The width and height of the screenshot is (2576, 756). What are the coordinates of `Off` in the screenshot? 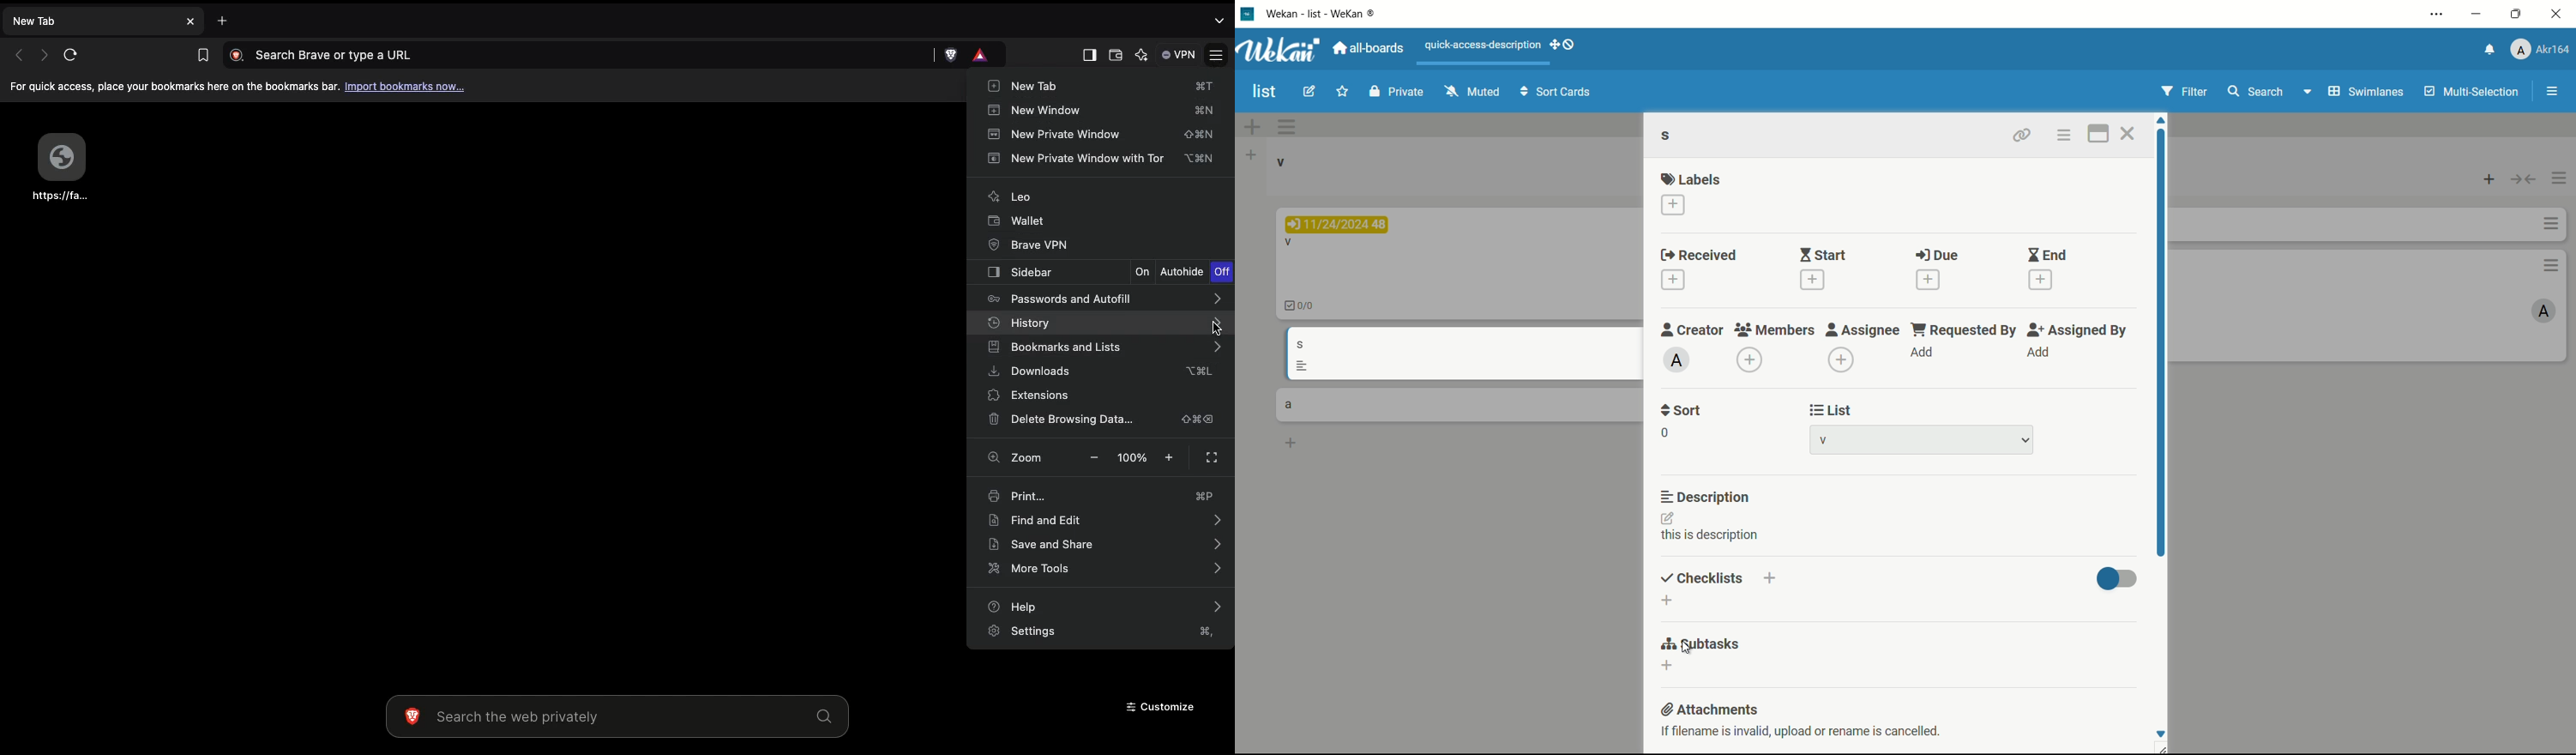 It's located at (1222, 271).